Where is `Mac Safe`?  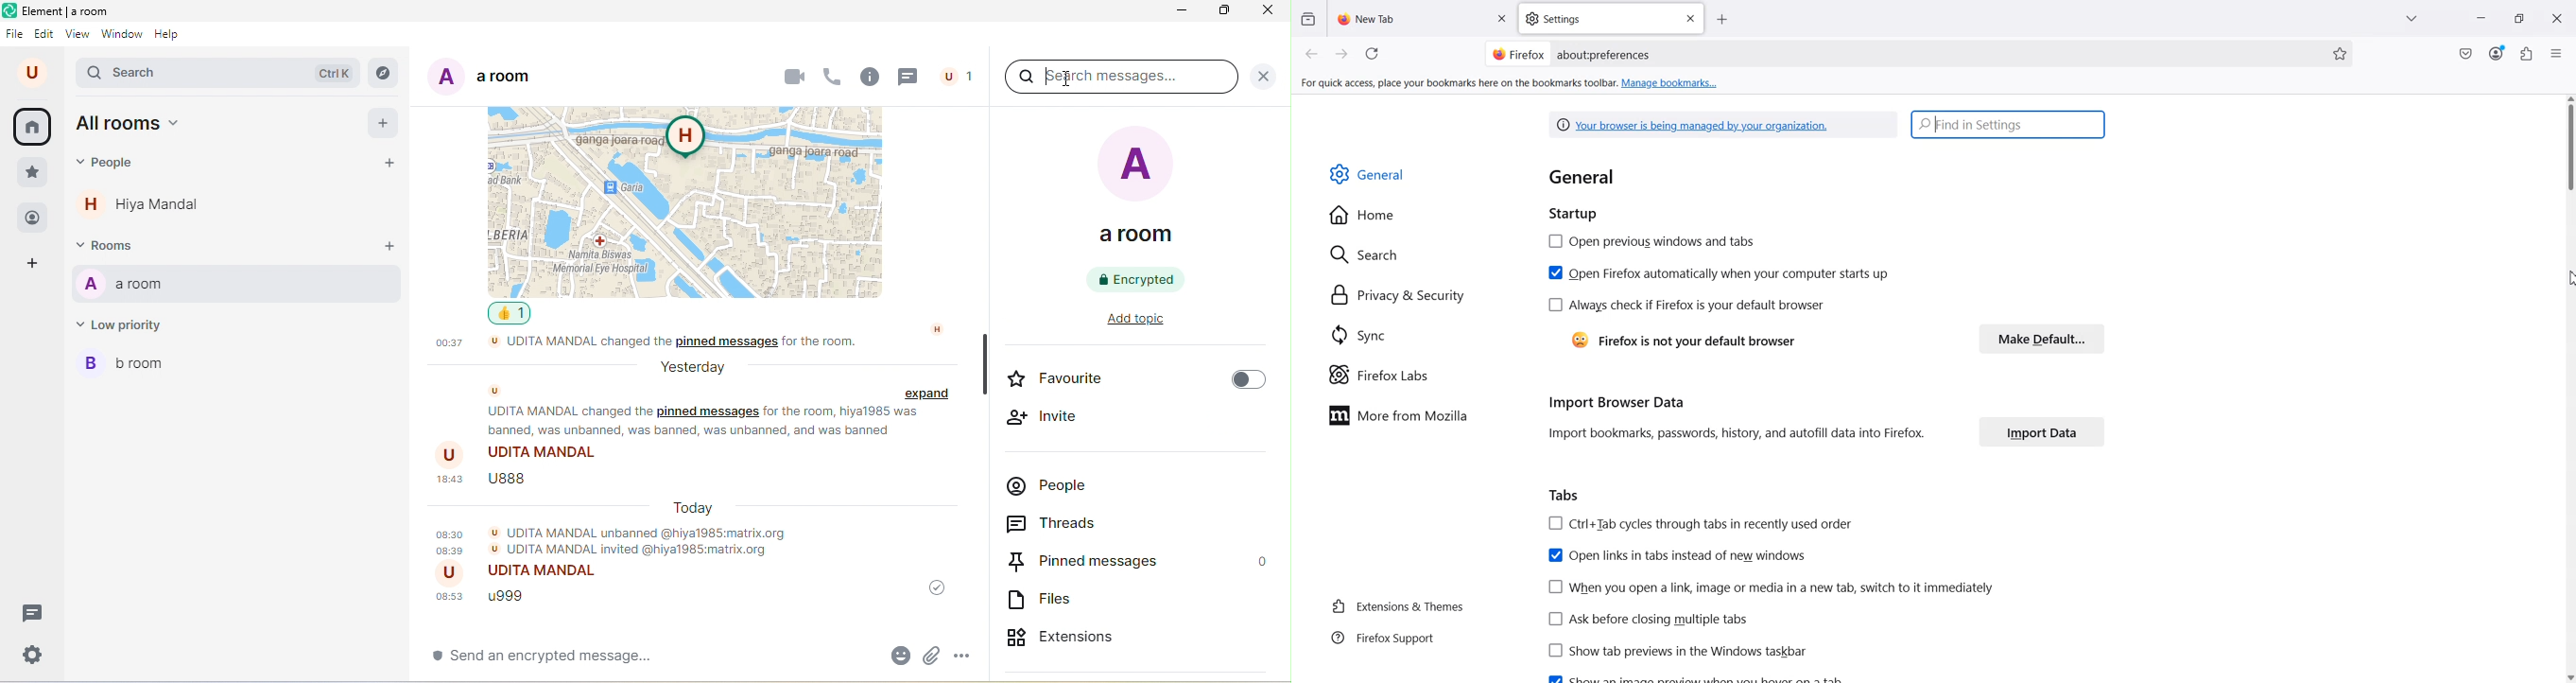 Mac Safe is located at coordinates (2466, 54).